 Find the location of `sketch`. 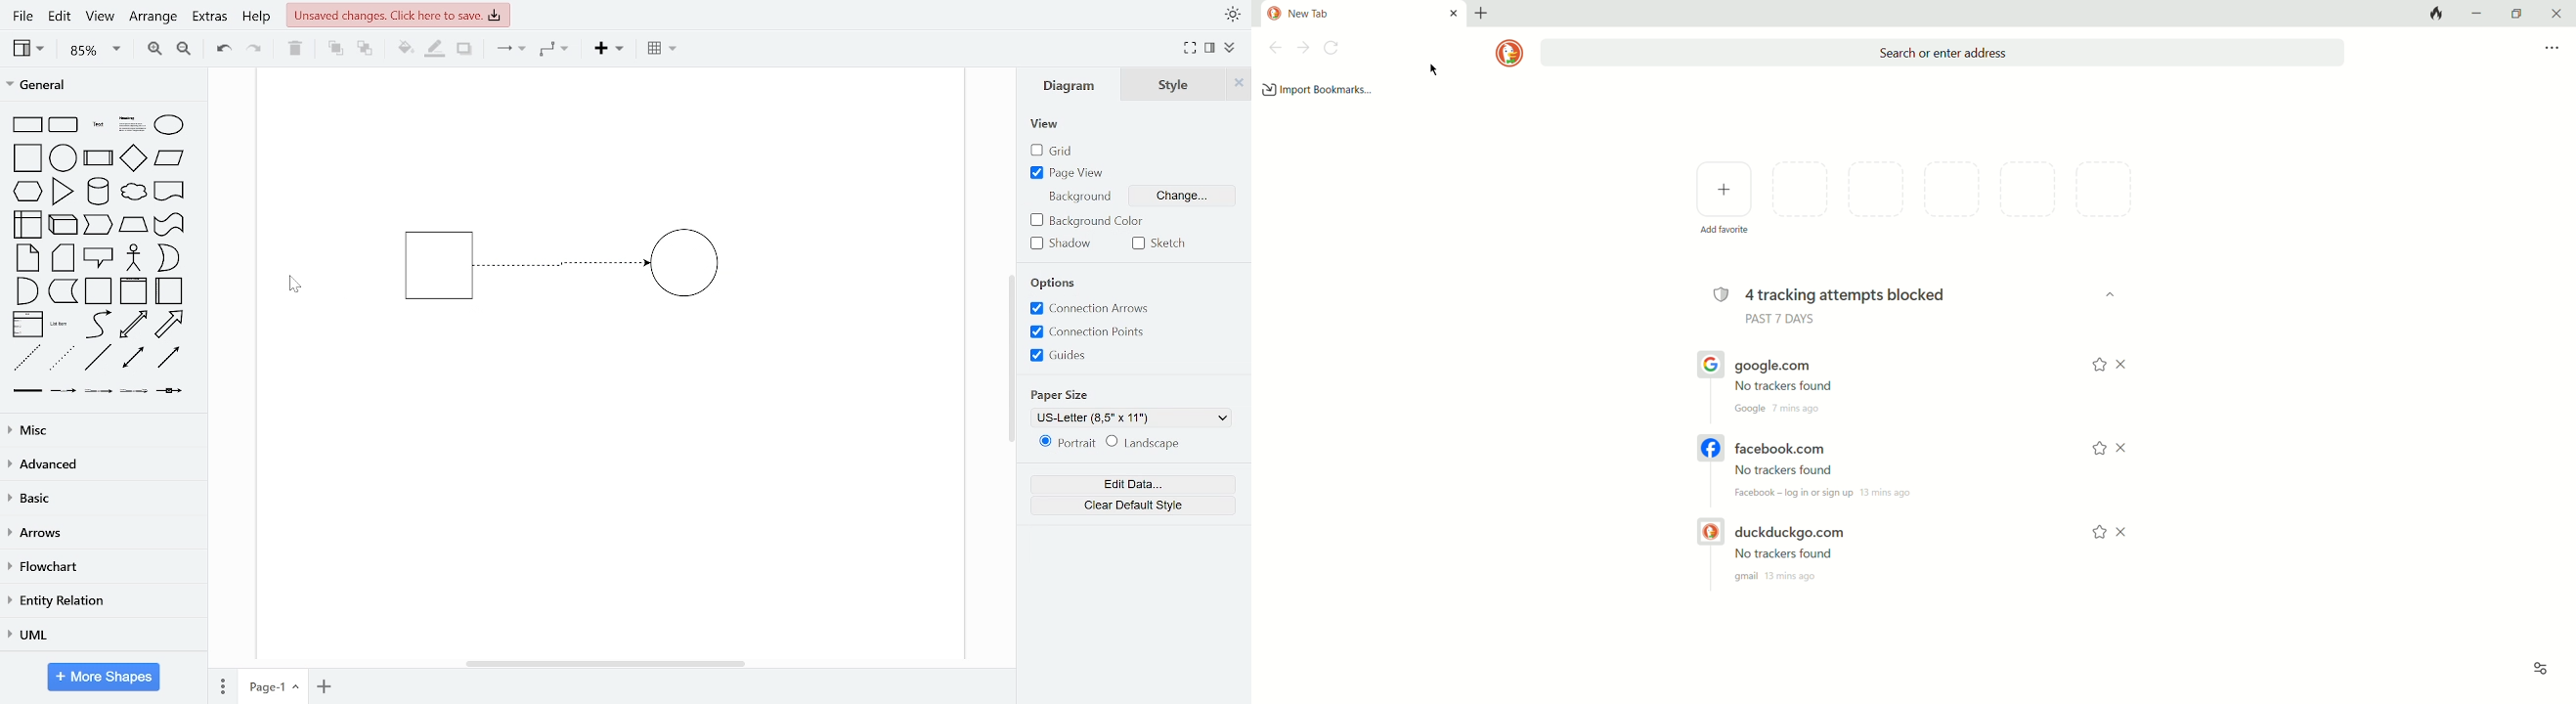

sketch is located at coordinates (1159, 243).